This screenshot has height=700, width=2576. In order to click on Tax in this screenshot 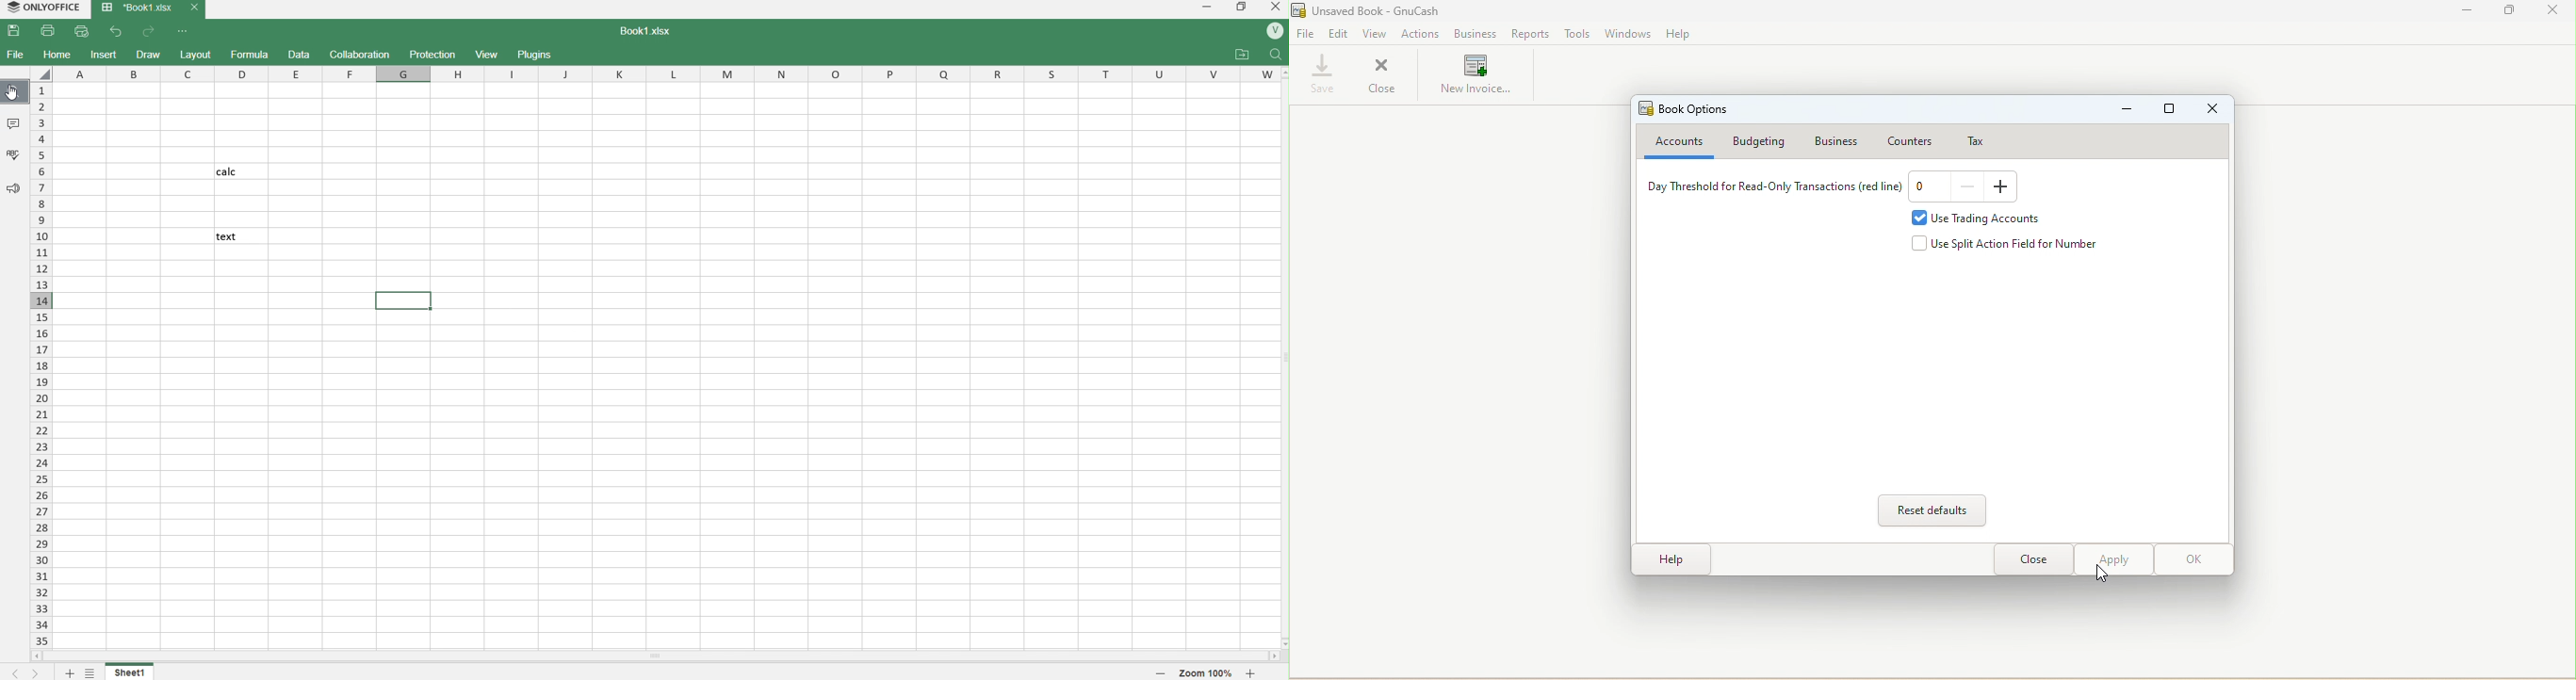, I will do `click(1969, 140)`.